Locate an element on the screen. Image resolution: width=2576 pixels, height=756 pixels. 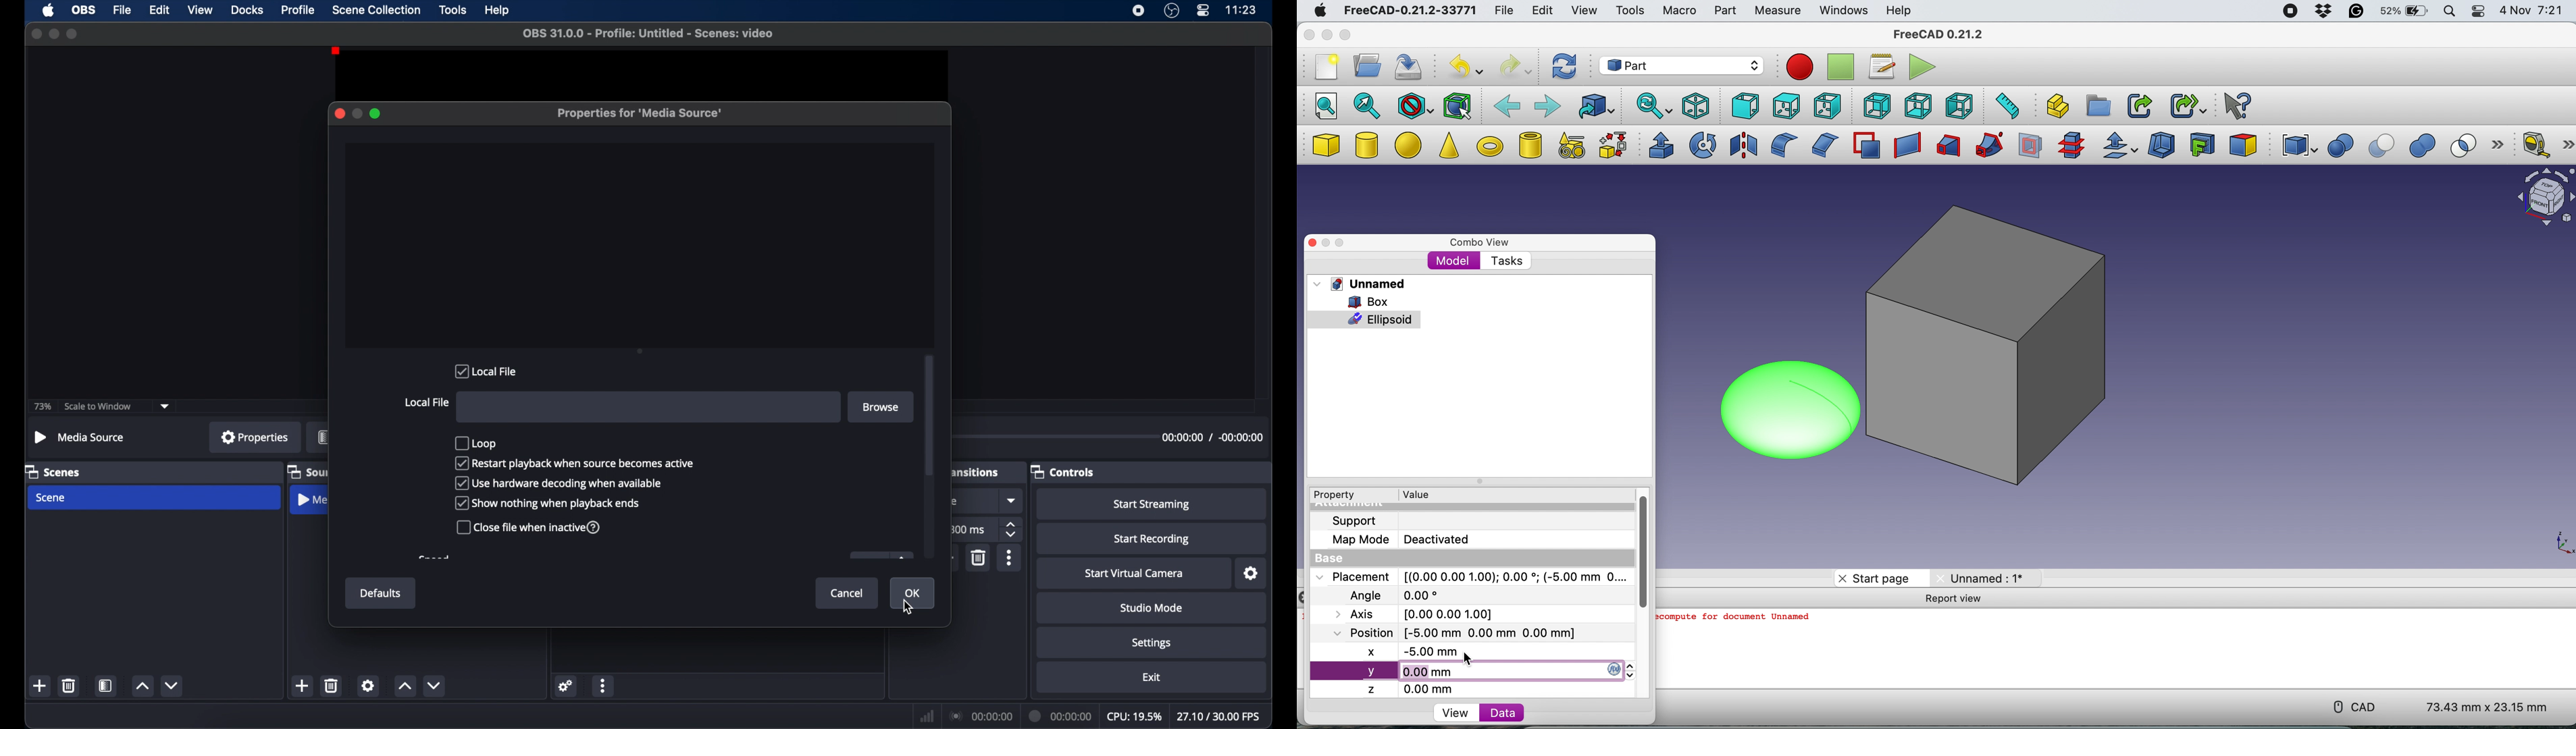
obs is located at coordinates (85, 9).